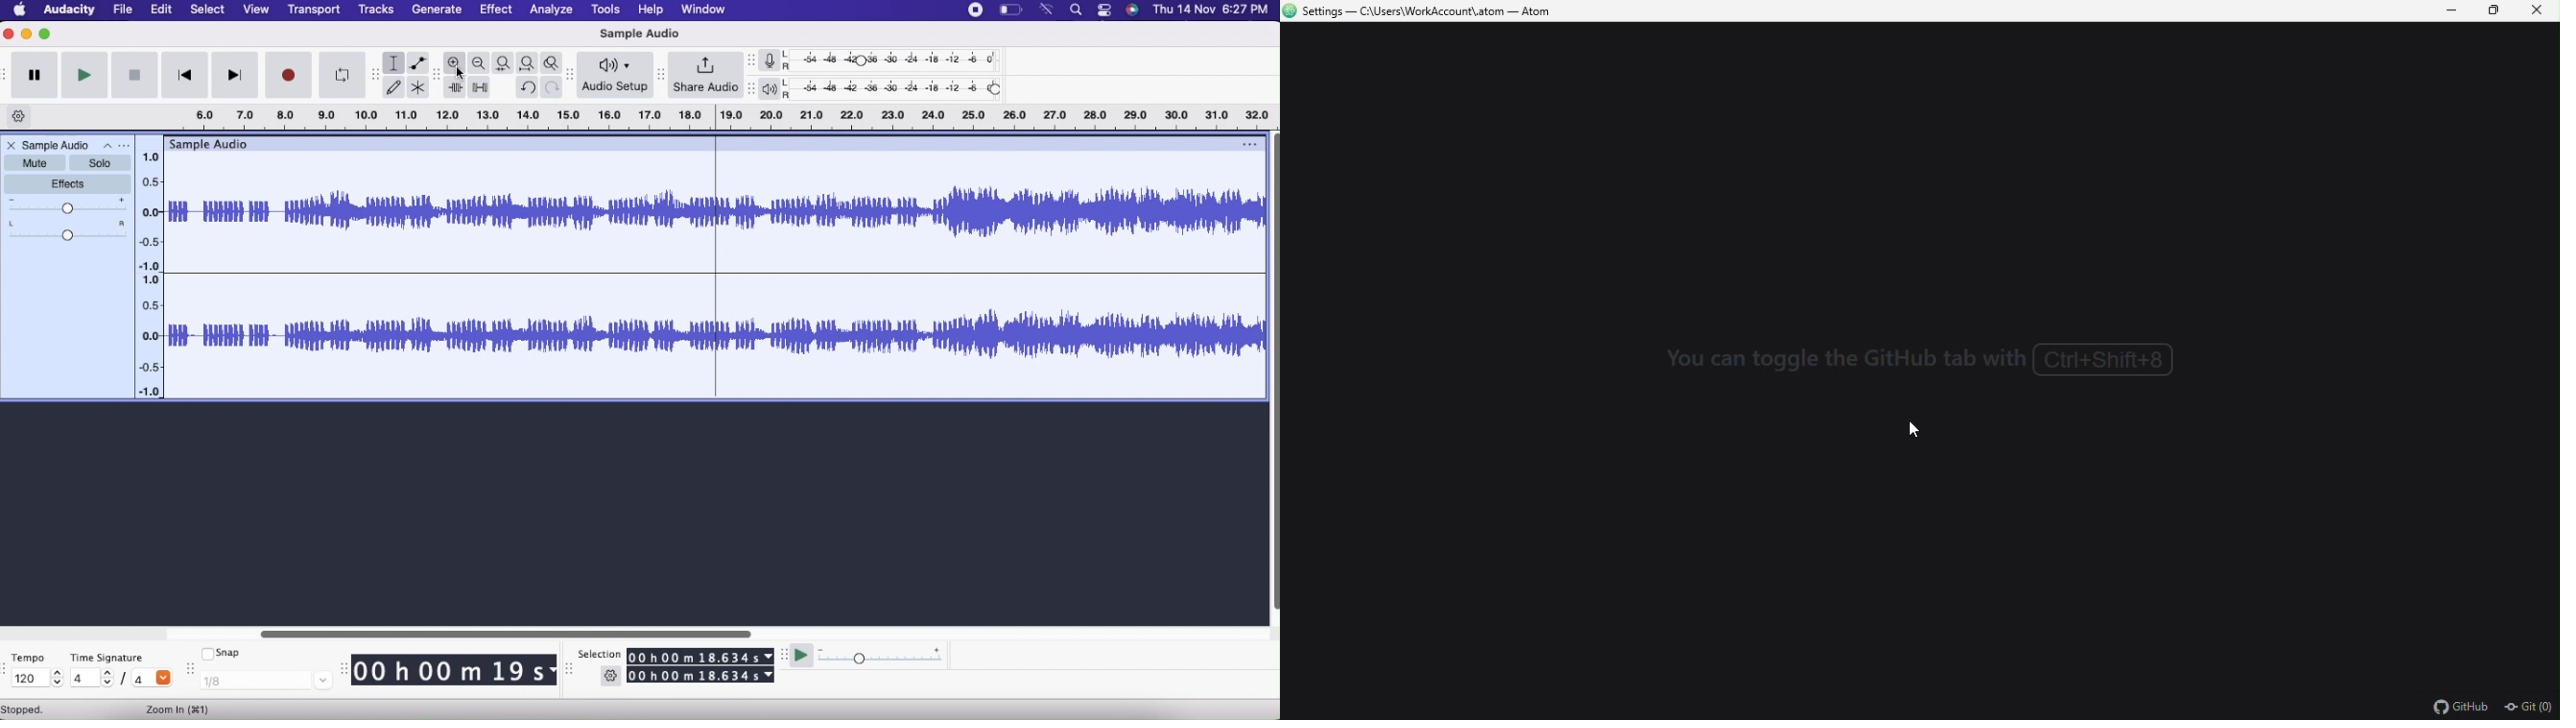 The height and width of the screenshot is (728, 2576). Describe the element at coordinates (751, 61) in the screenshot. I see `resize` at that location.